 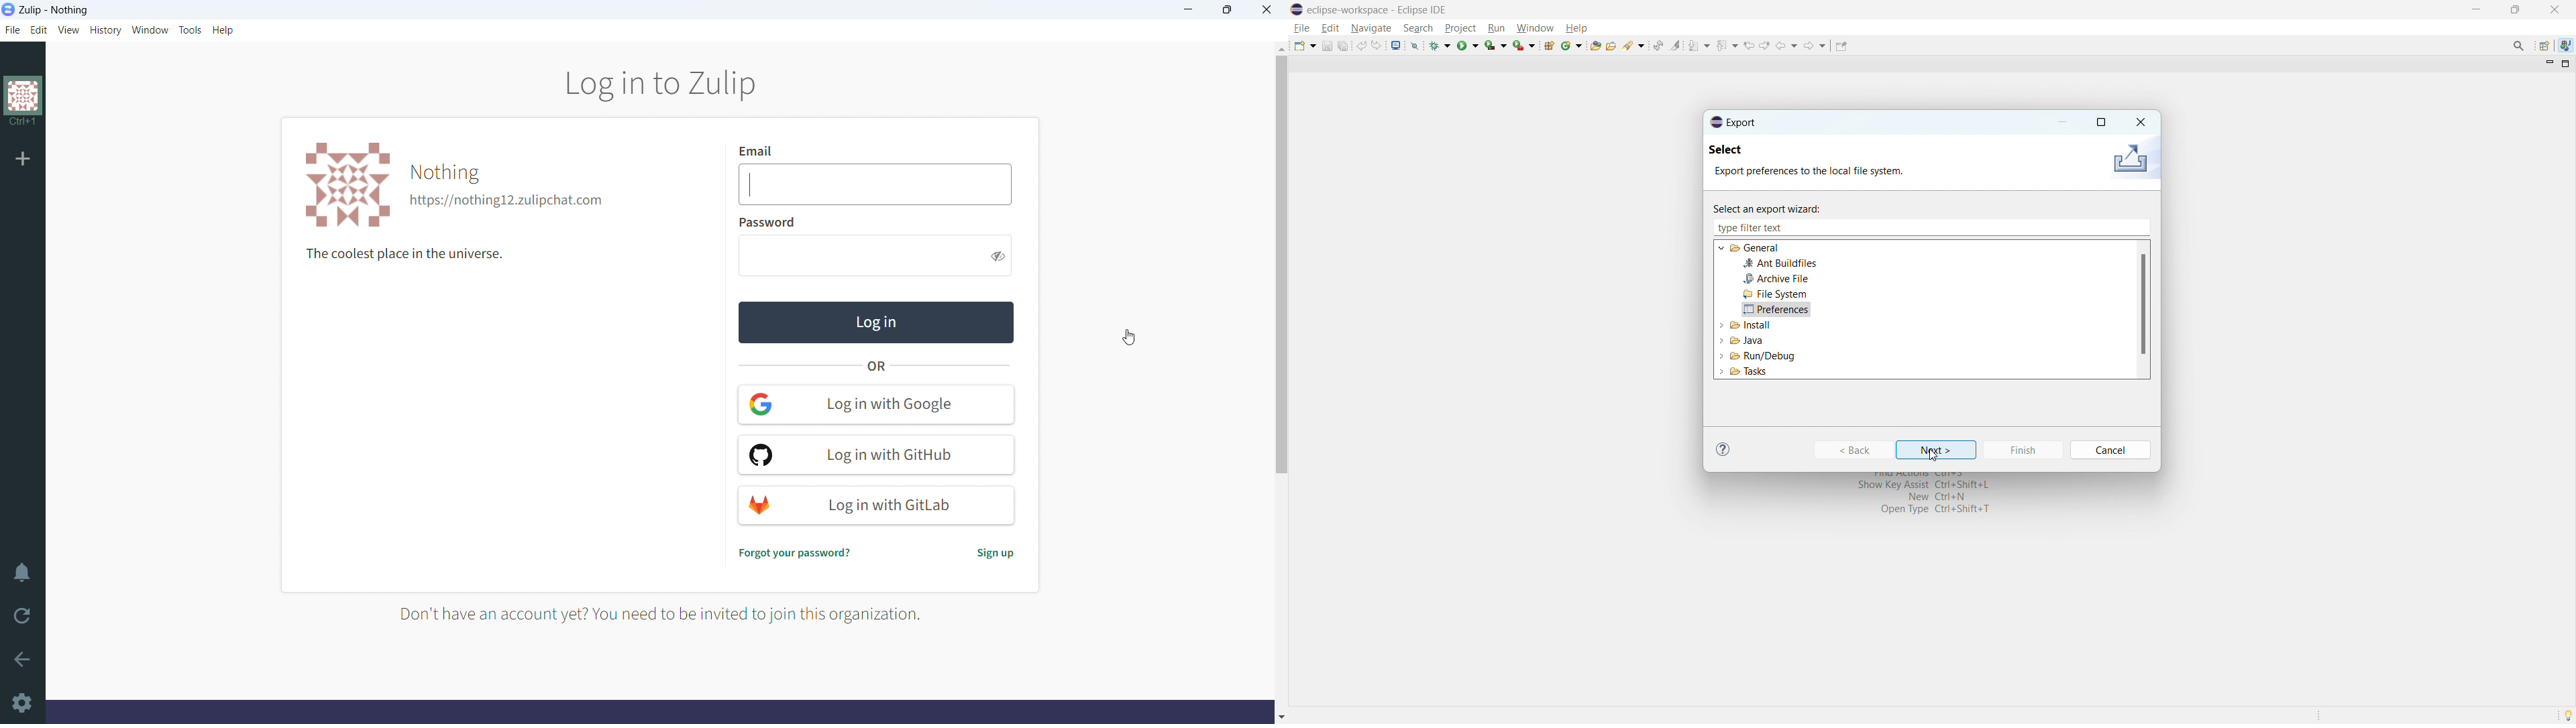 What do you see at coordinates (2063, 122) in the screenshot?
I see `minimize` at bounding box center [2063, 122].